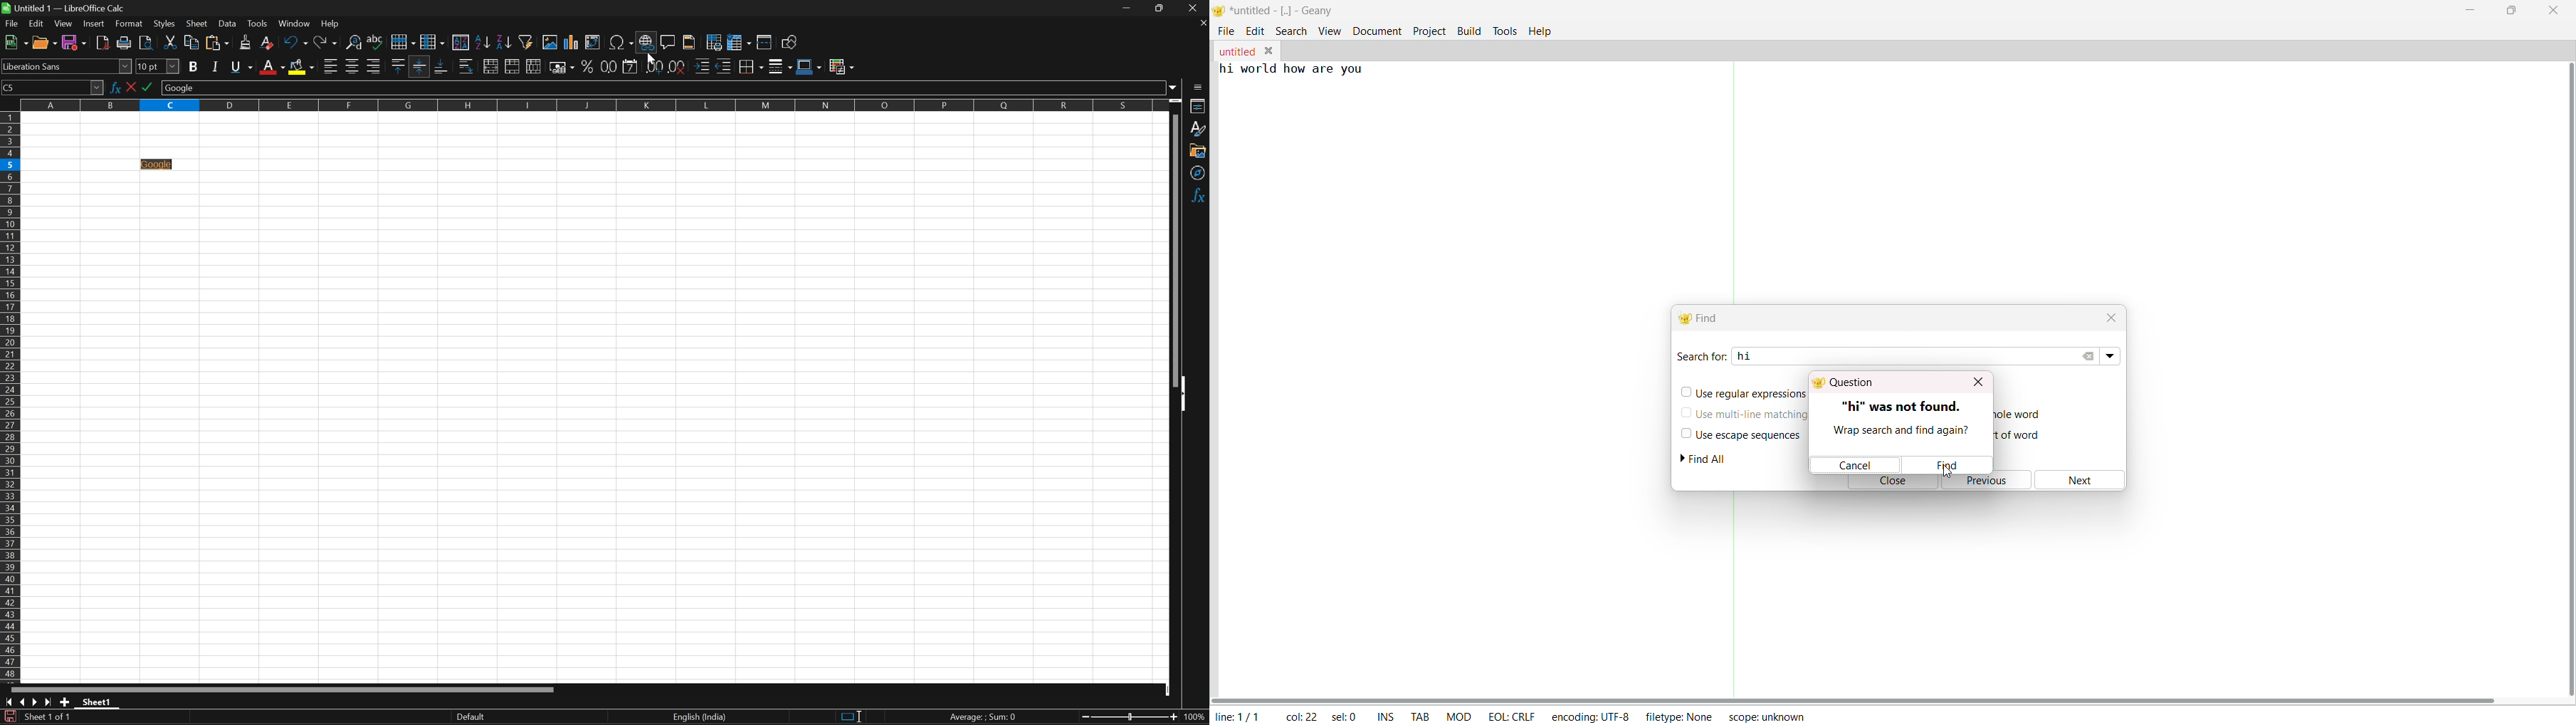 Image resolution: width=2576 pixels, height=728 pixels. What do you see at coordinates (39, 24) in the screenshot?
I see `Edit` at bounding box center [39, 24].